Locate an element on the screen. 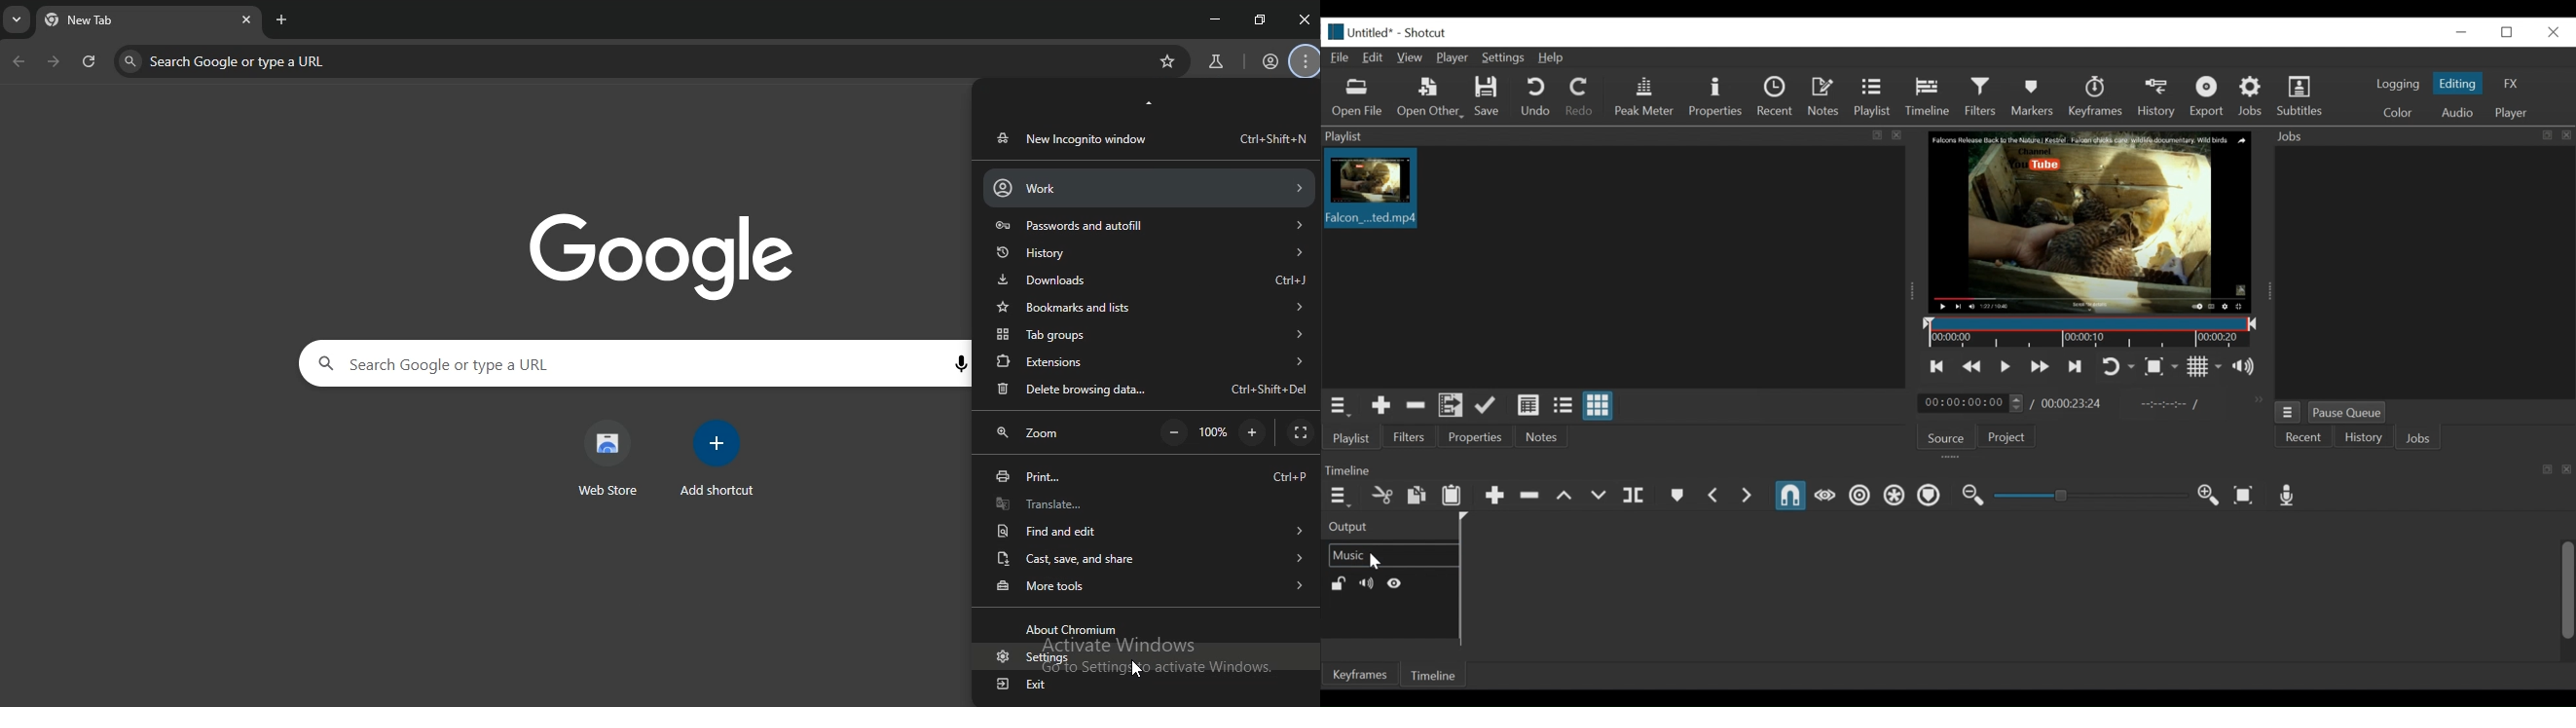 This screenshot has width=2576, height=728. View as detail is located at coordinates (1528, 407).